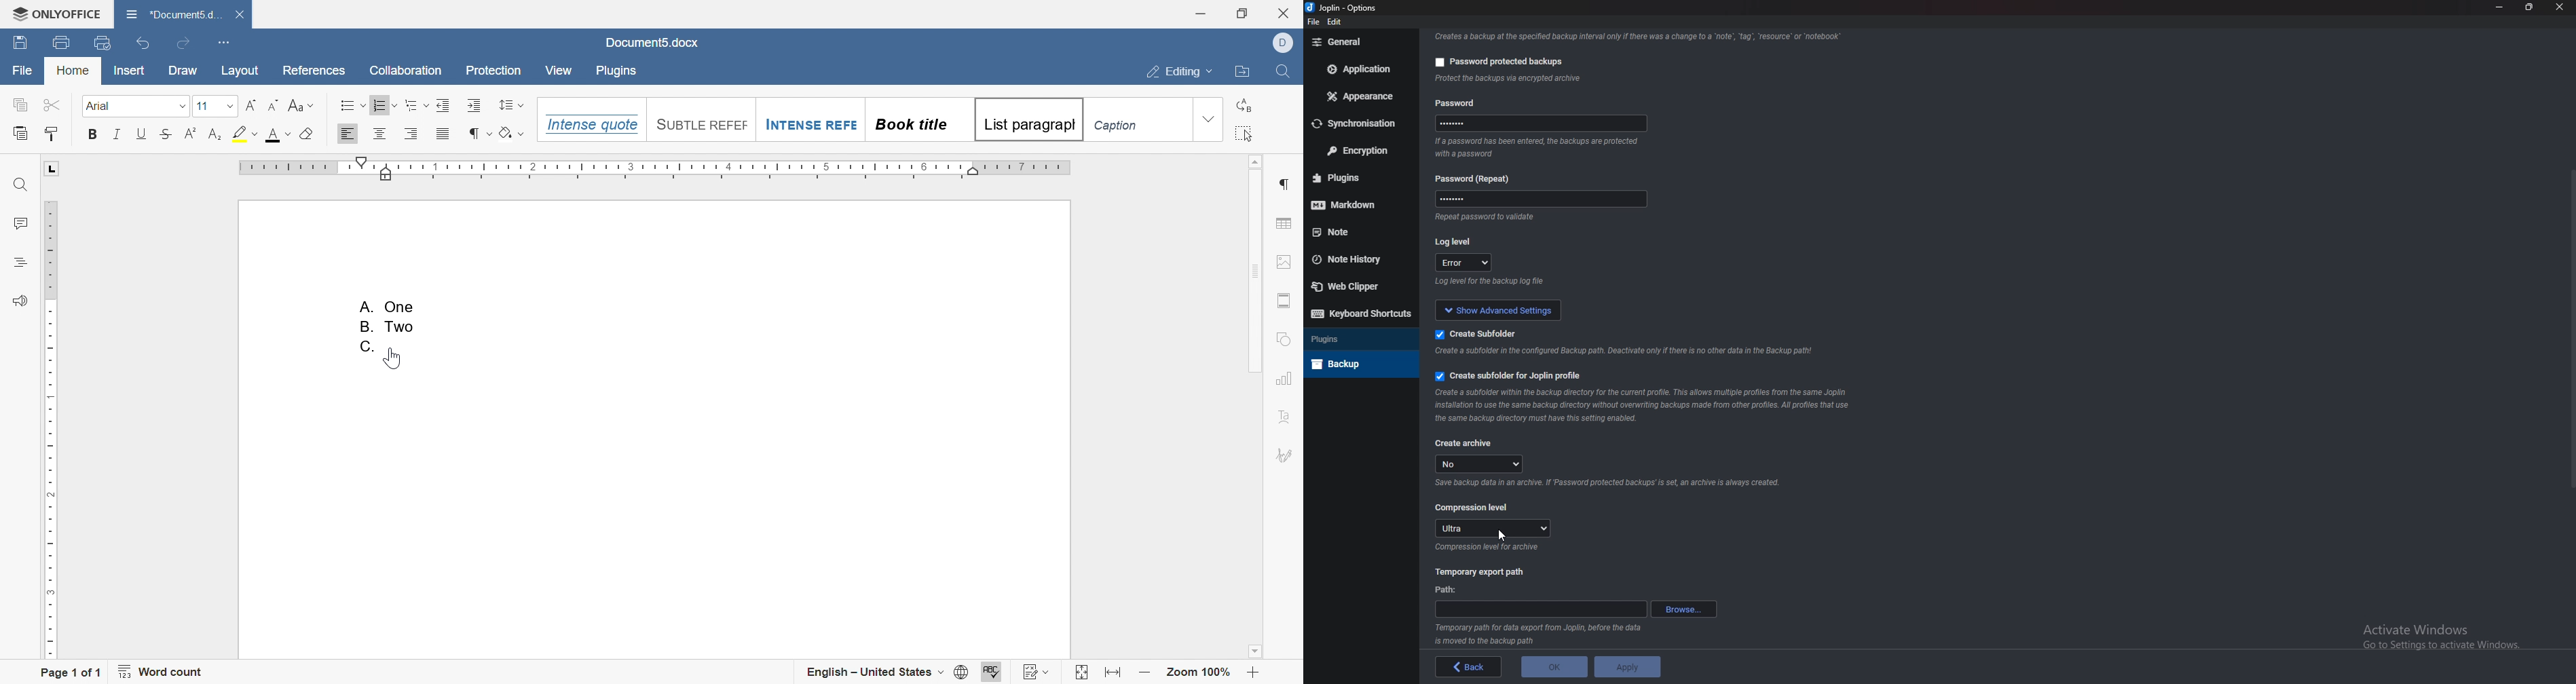 This screenshot has height=700, width=2576. Describe the element at coordinates (1482, 464) in the screenshot. I see `no` at that location.